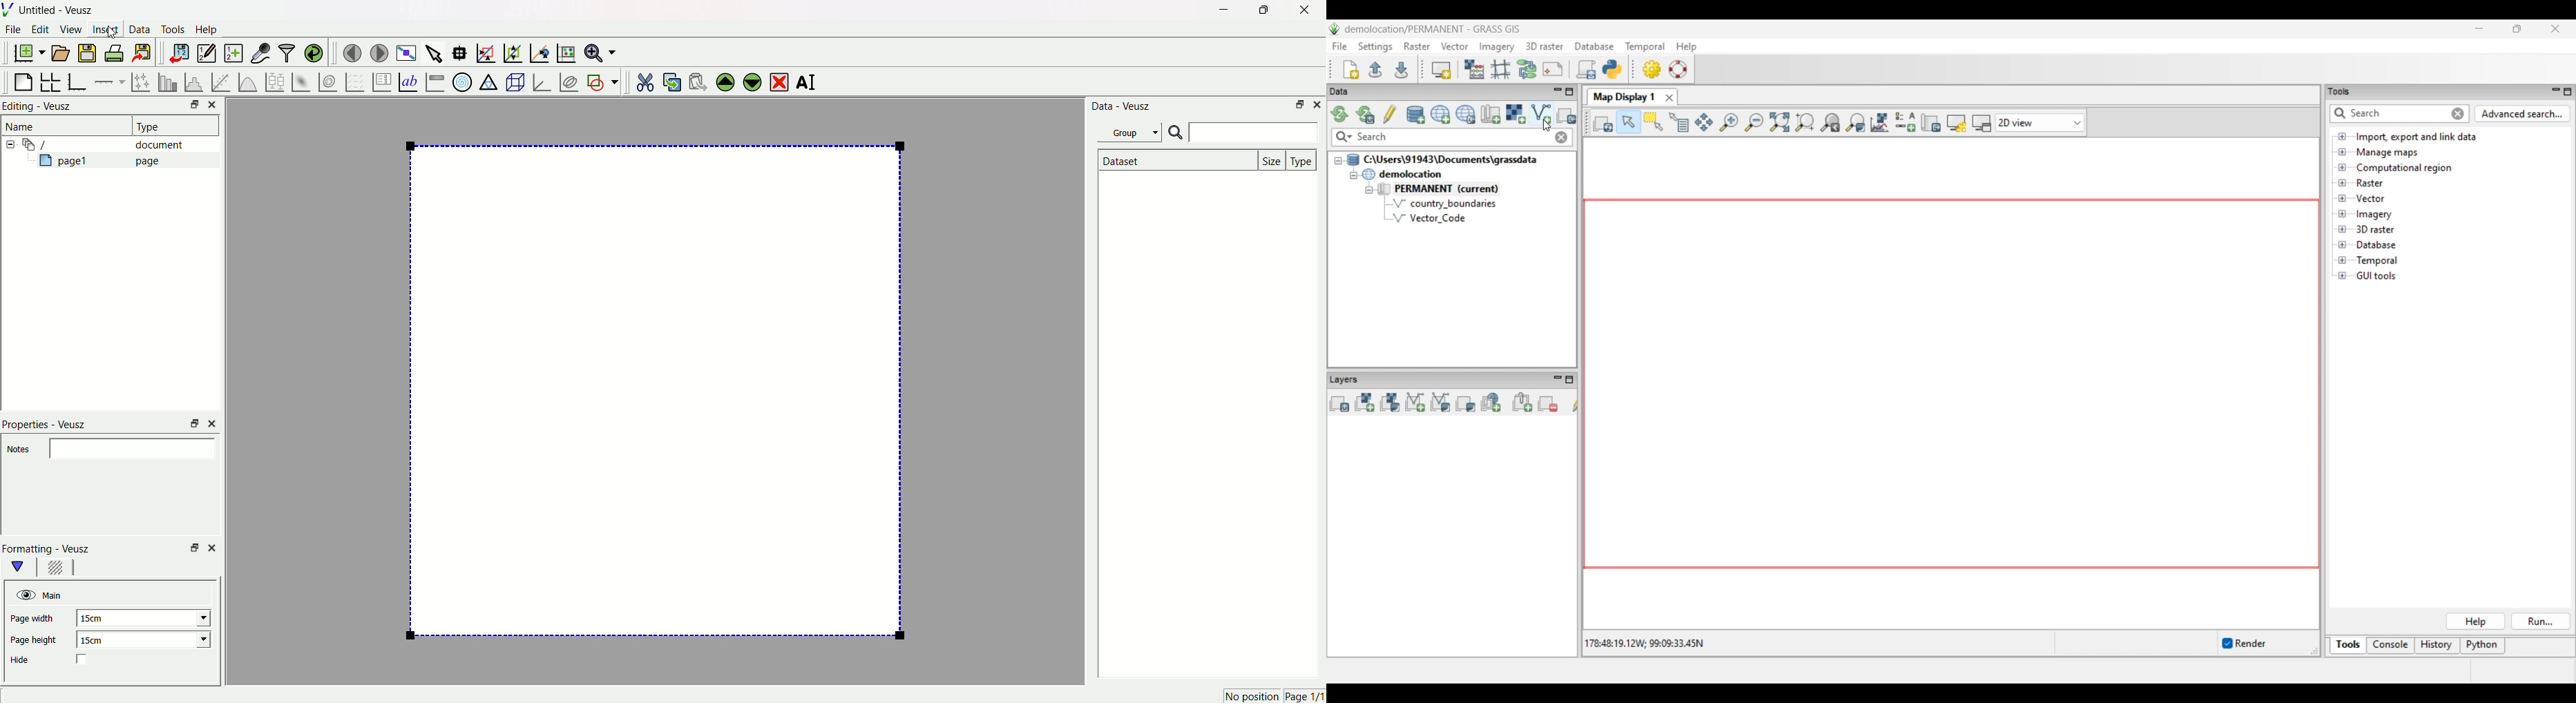 This screenshot has width=2576, height=728. Describe the element at coordinates (193, 80) in the screenshot. I see `histogram` at that location.